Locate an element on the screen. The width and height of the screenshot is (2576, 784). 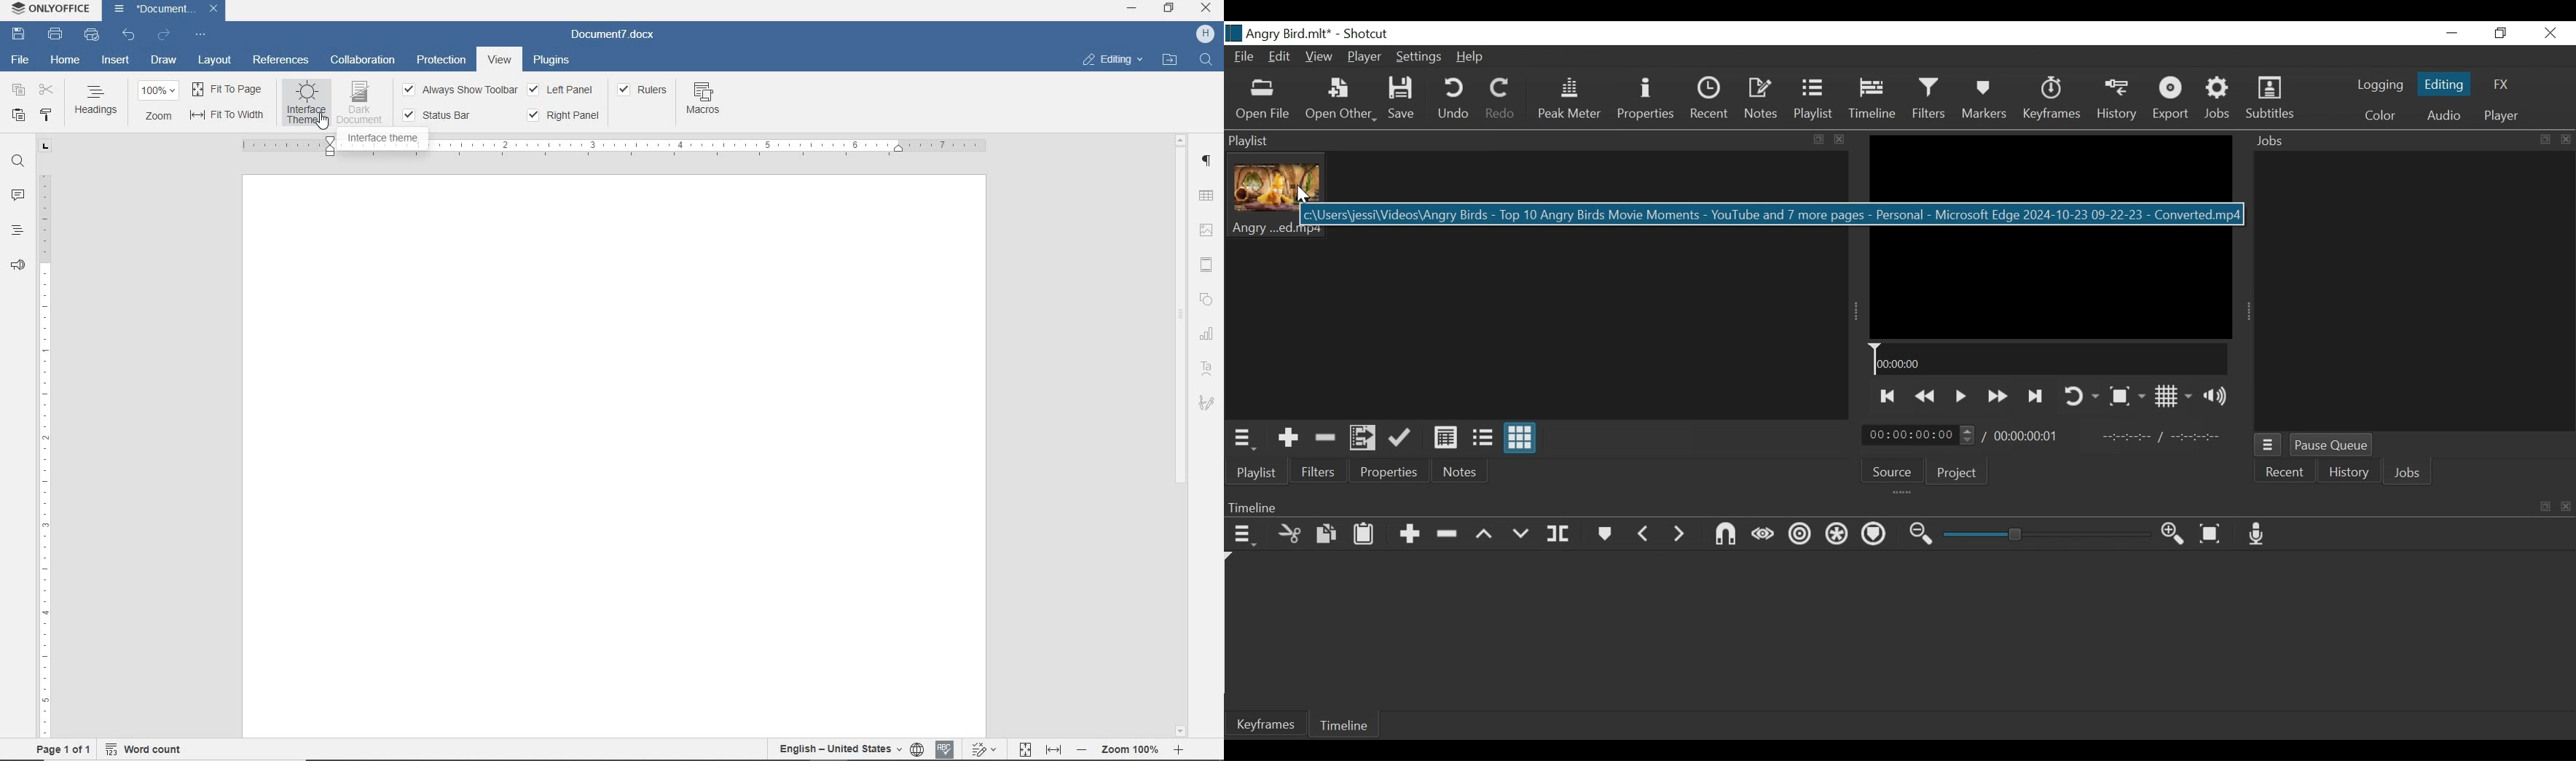
ZOOM is located at coordinates (160, 92).